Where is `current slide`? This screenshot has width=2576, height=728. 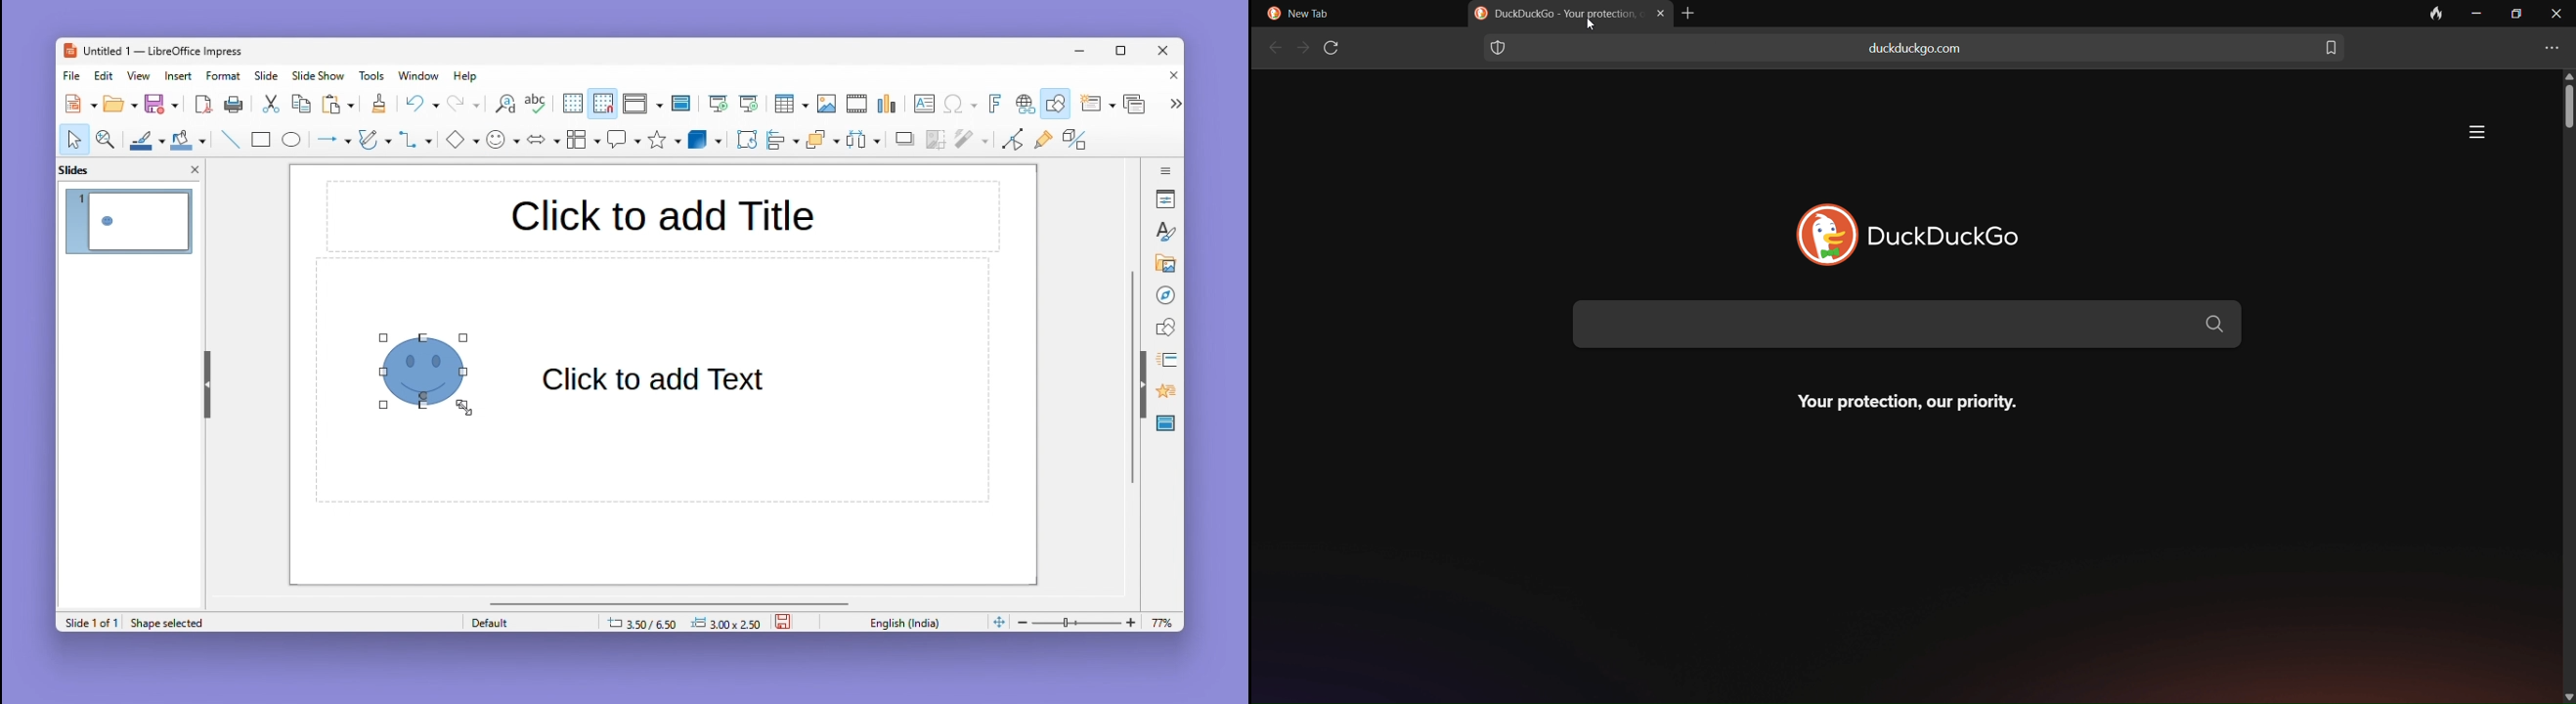
current slide is located at coordinates (130, 224).